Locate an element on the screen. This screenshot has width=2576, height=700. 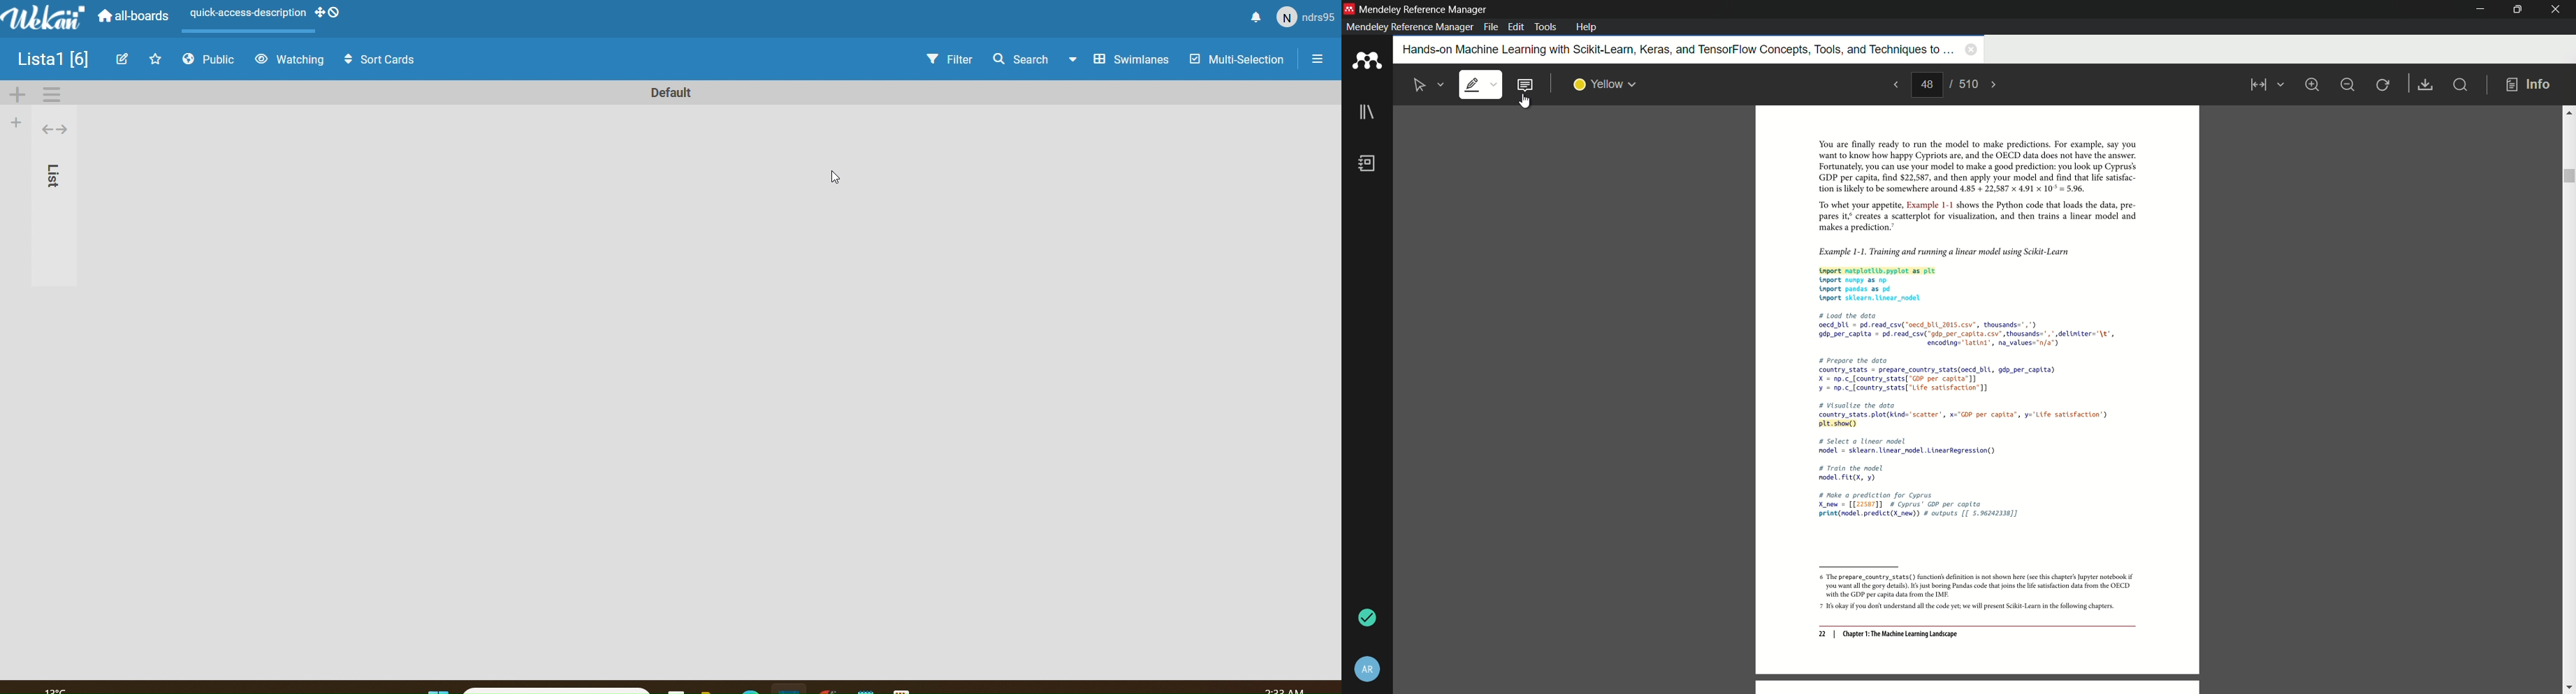
app name is located at coordinates (1425, 10).